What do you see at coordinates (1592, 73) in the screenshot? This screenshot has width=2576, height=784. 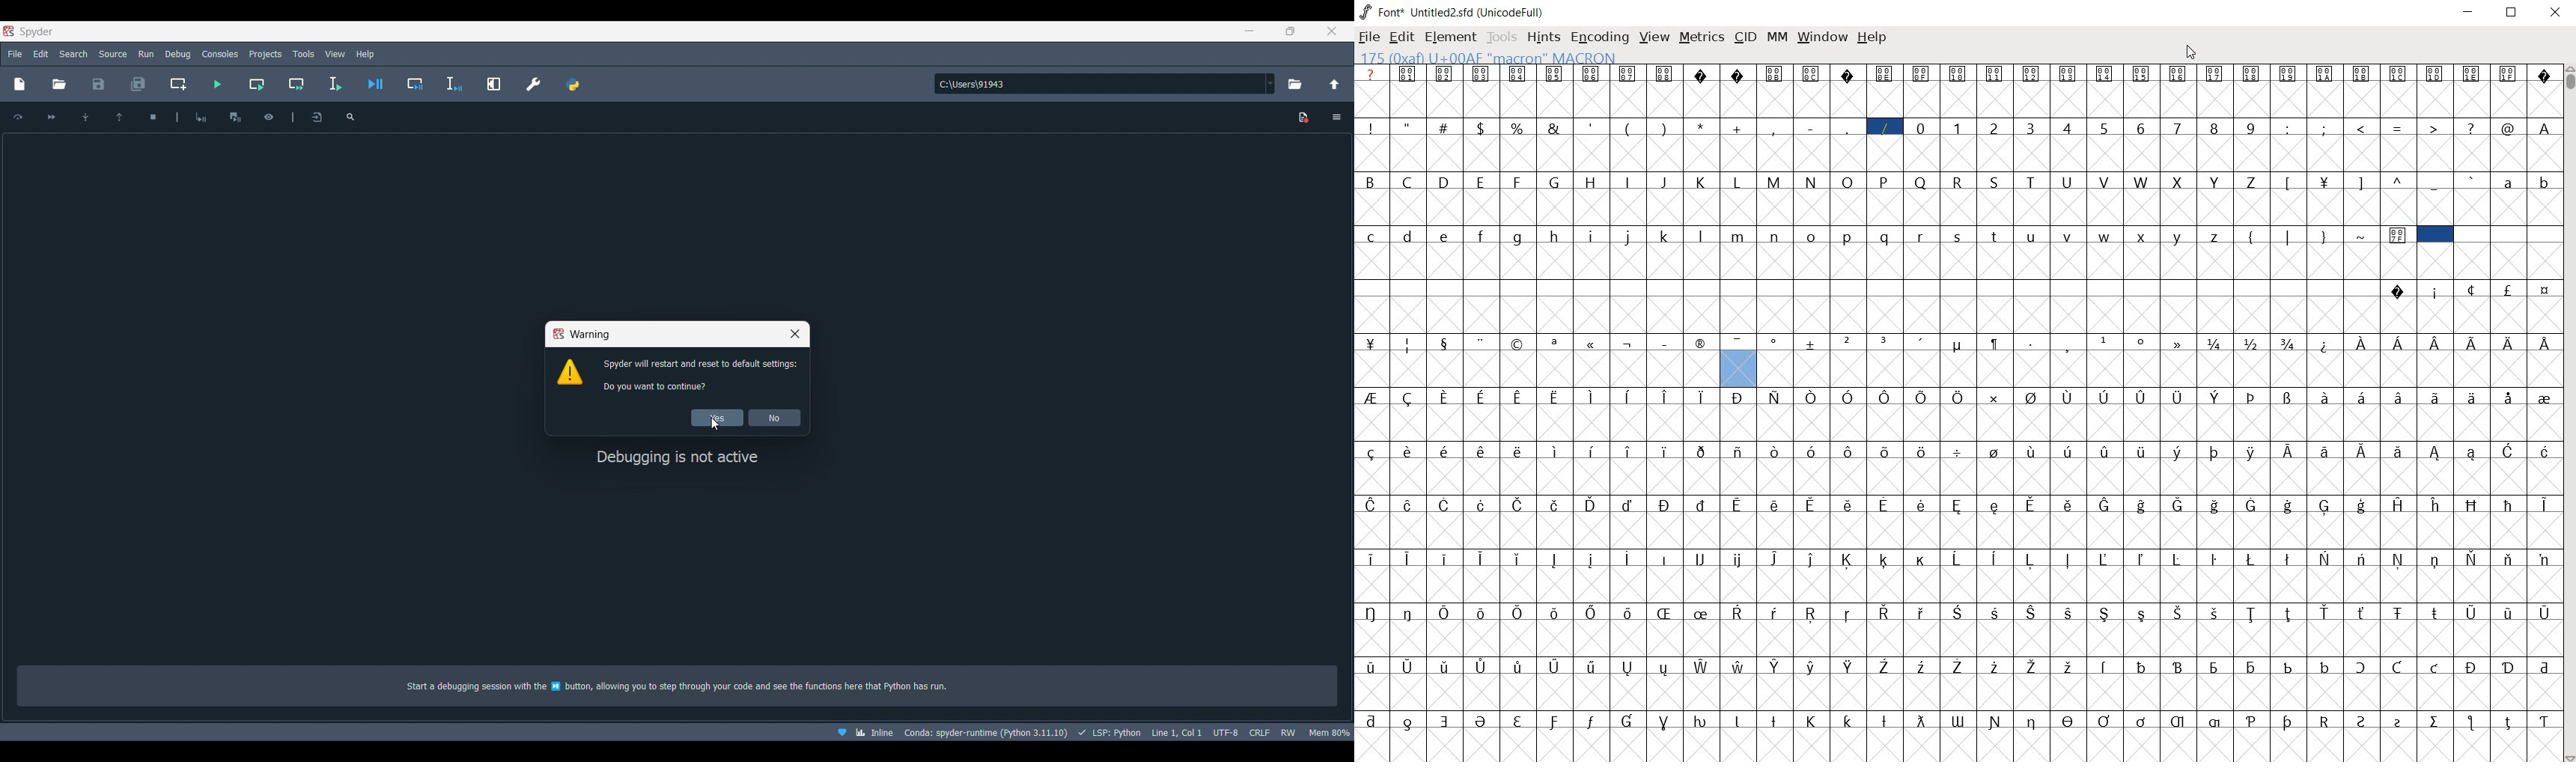 I see `Symbol` at bounding box center [1592, 73].